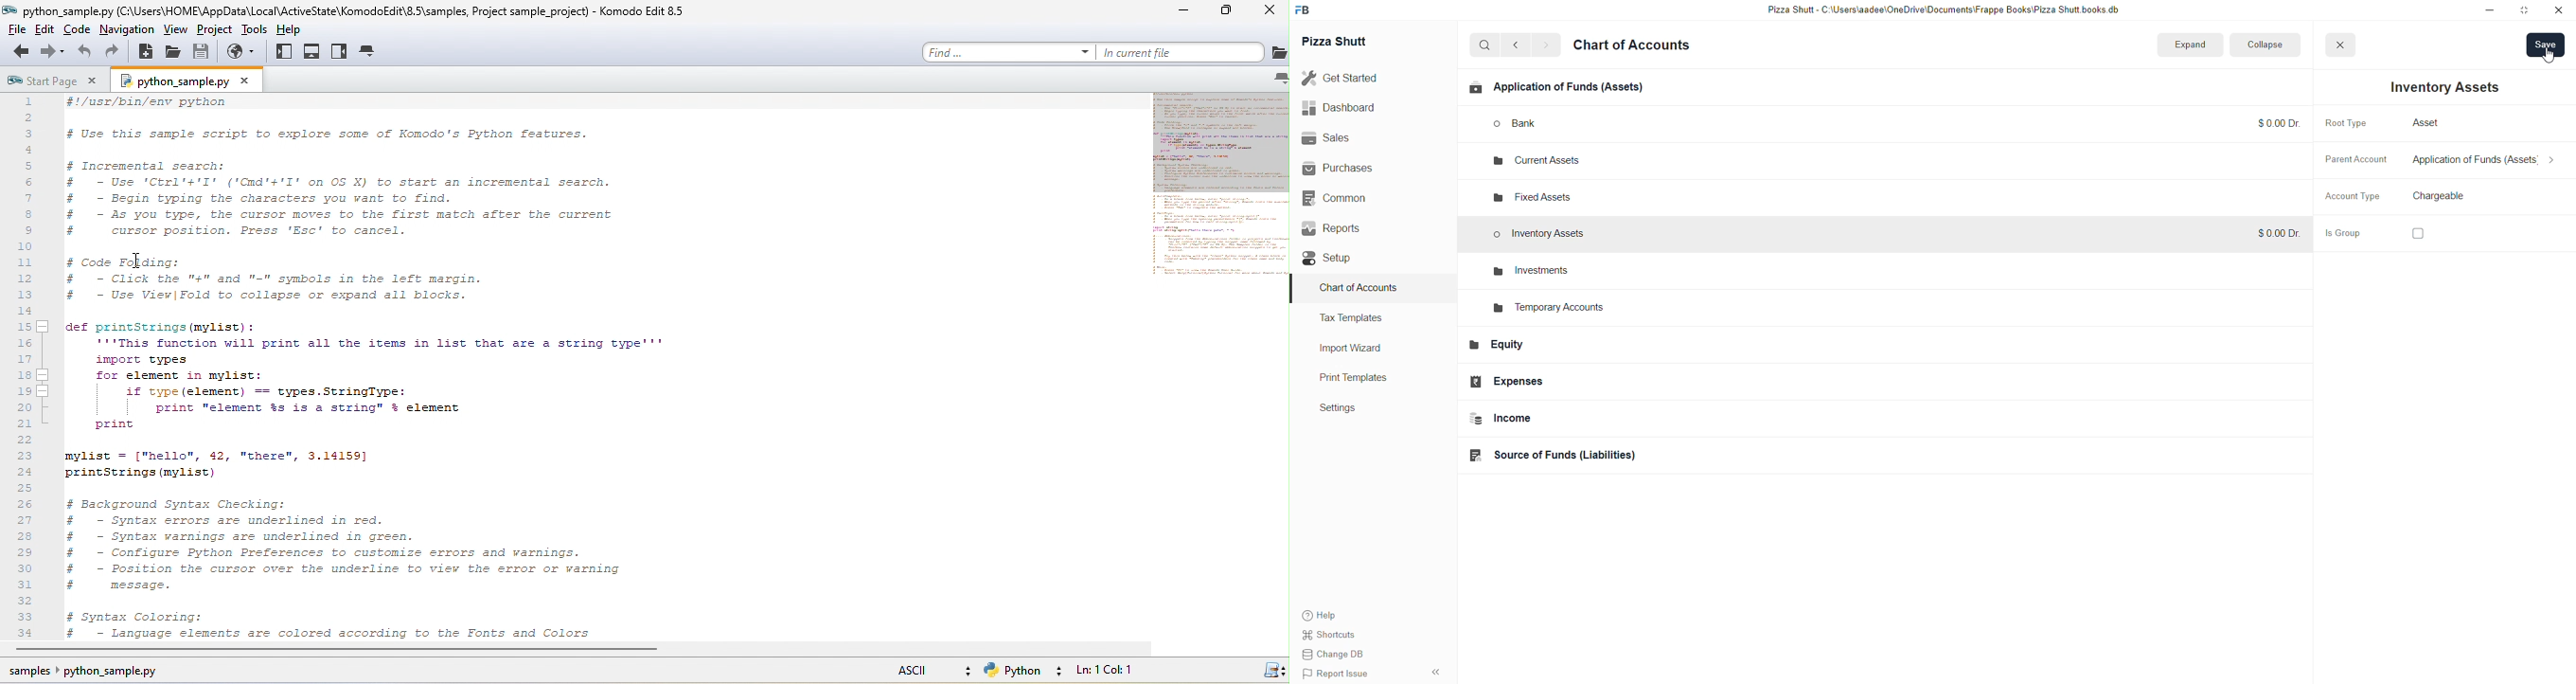  What do you see at coordinates (2272, 123) in the screenshot?
I see `$0.00 Dr.` at bounding box center [2272, 123].